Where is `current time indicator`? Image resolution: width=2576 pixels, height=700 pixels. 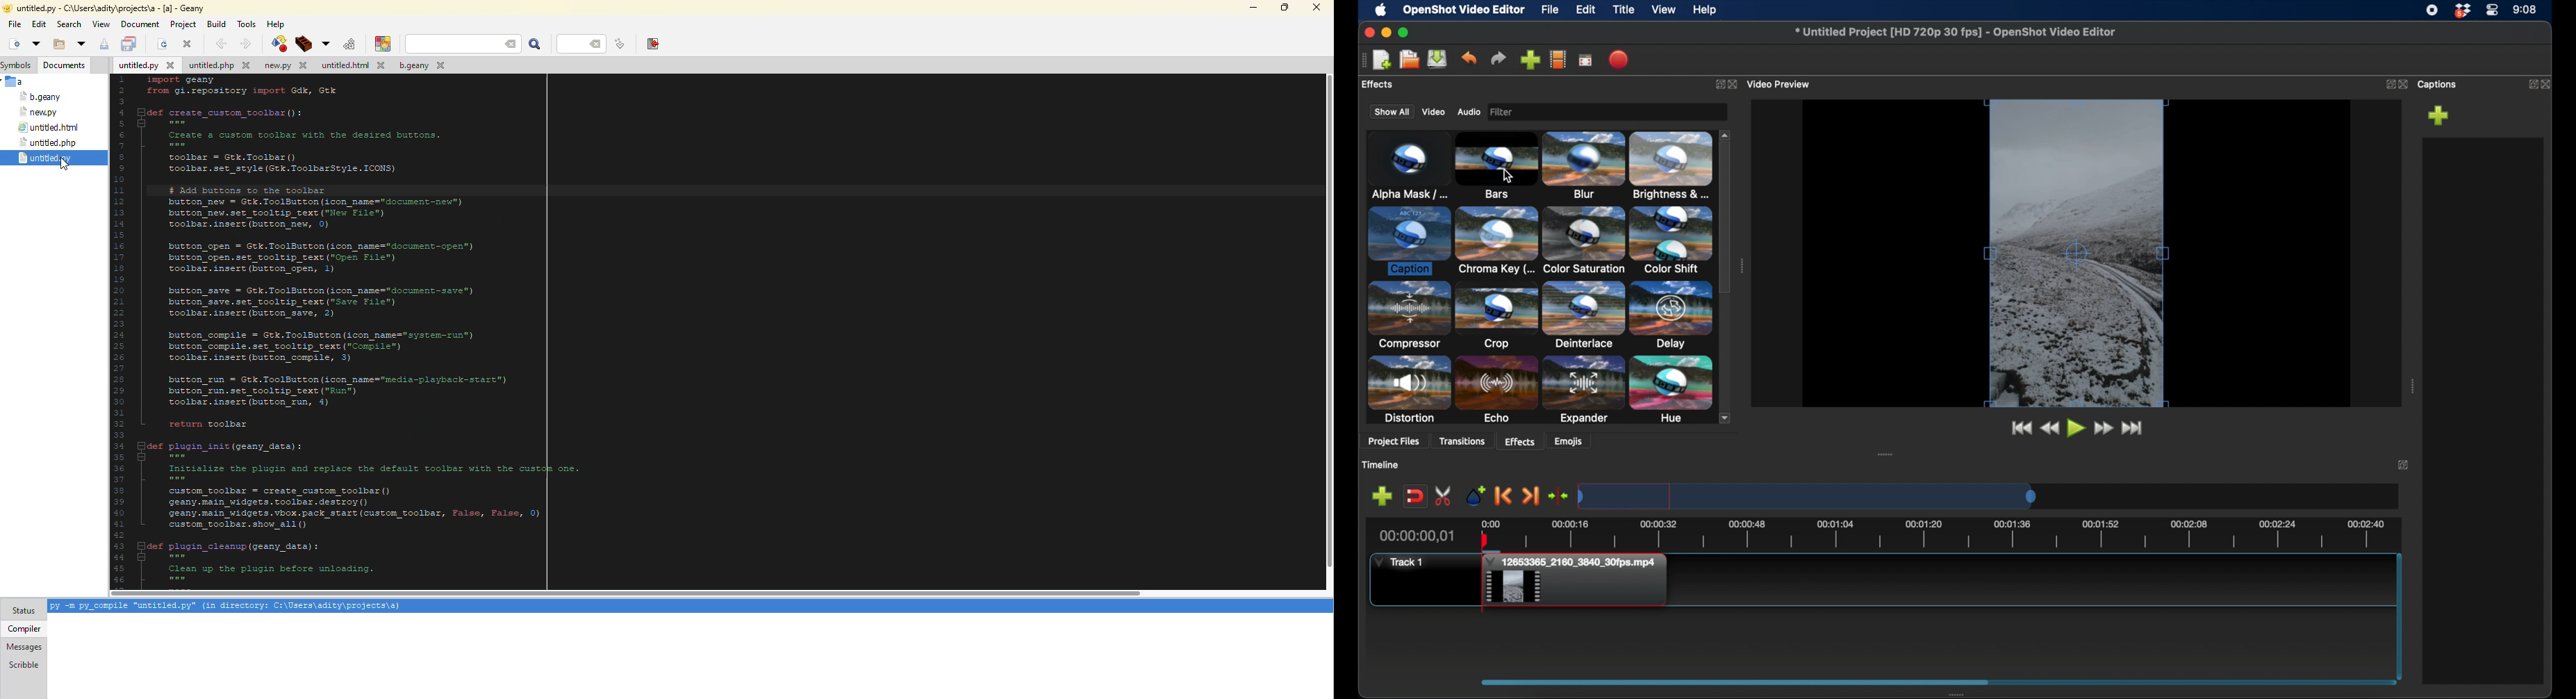
current time indicator is located at coordinates (1415, 537).